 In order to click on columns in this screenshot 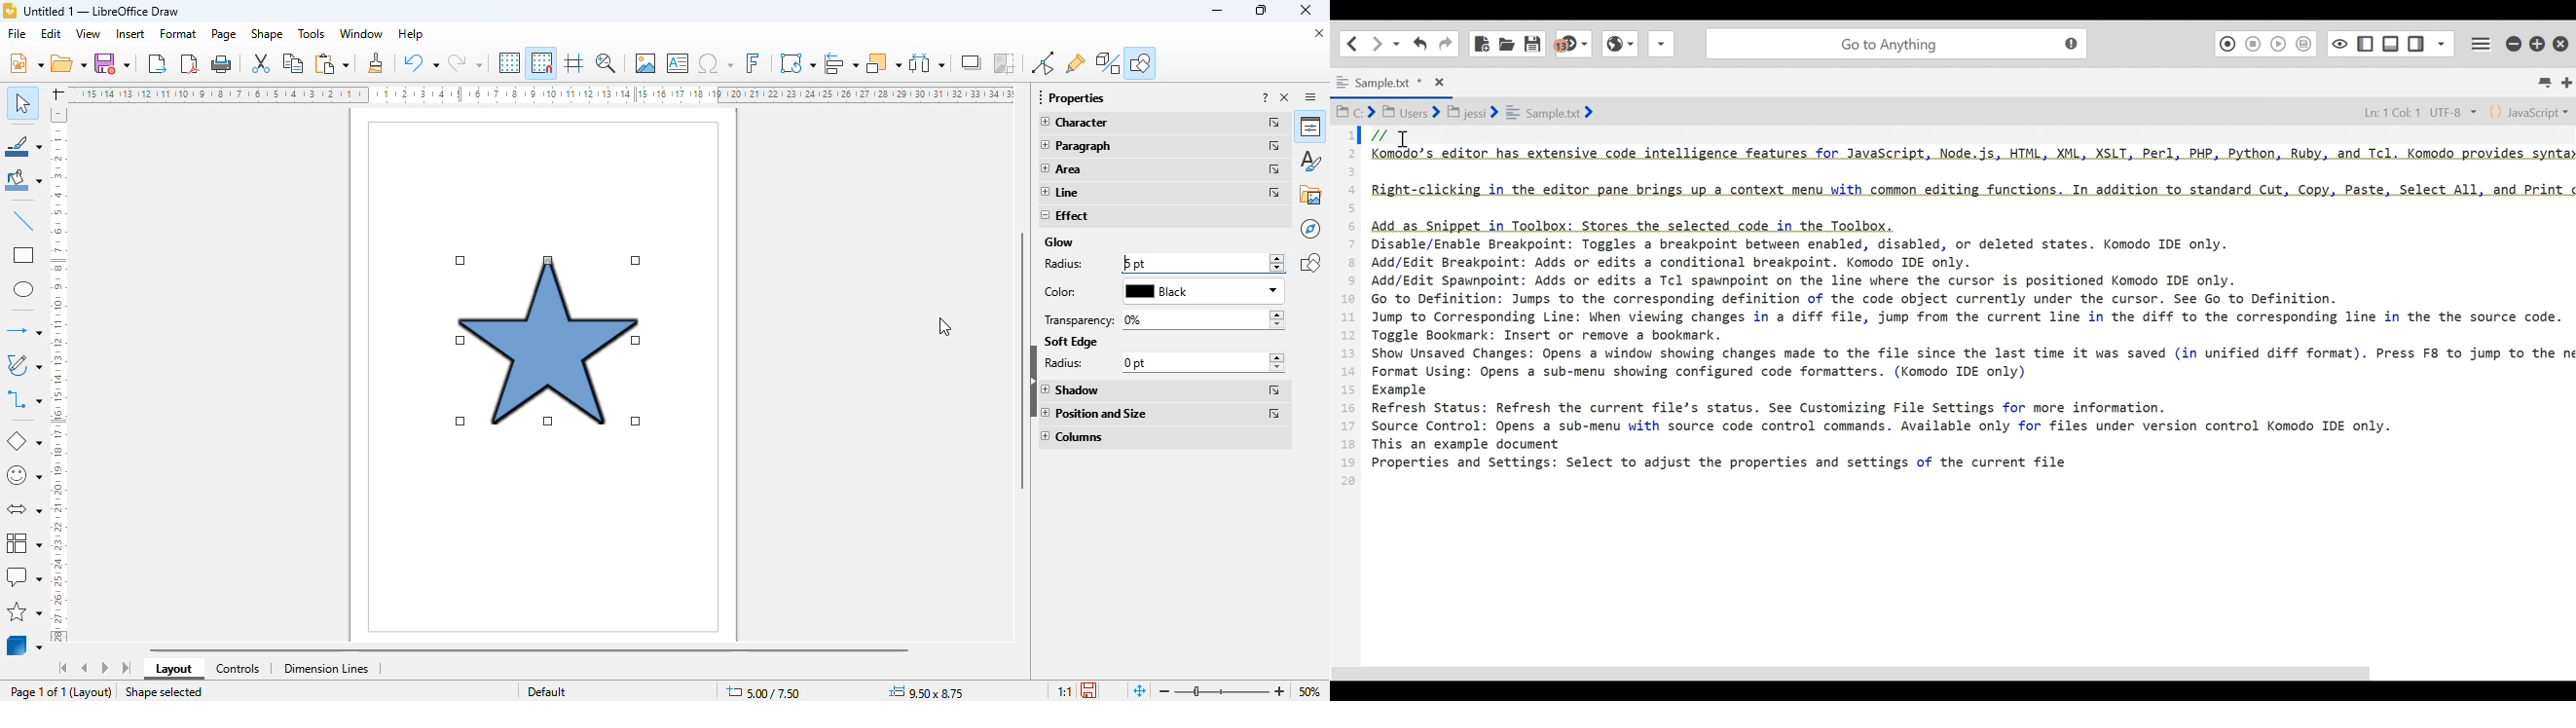, I will do `click(1072, 435)`.